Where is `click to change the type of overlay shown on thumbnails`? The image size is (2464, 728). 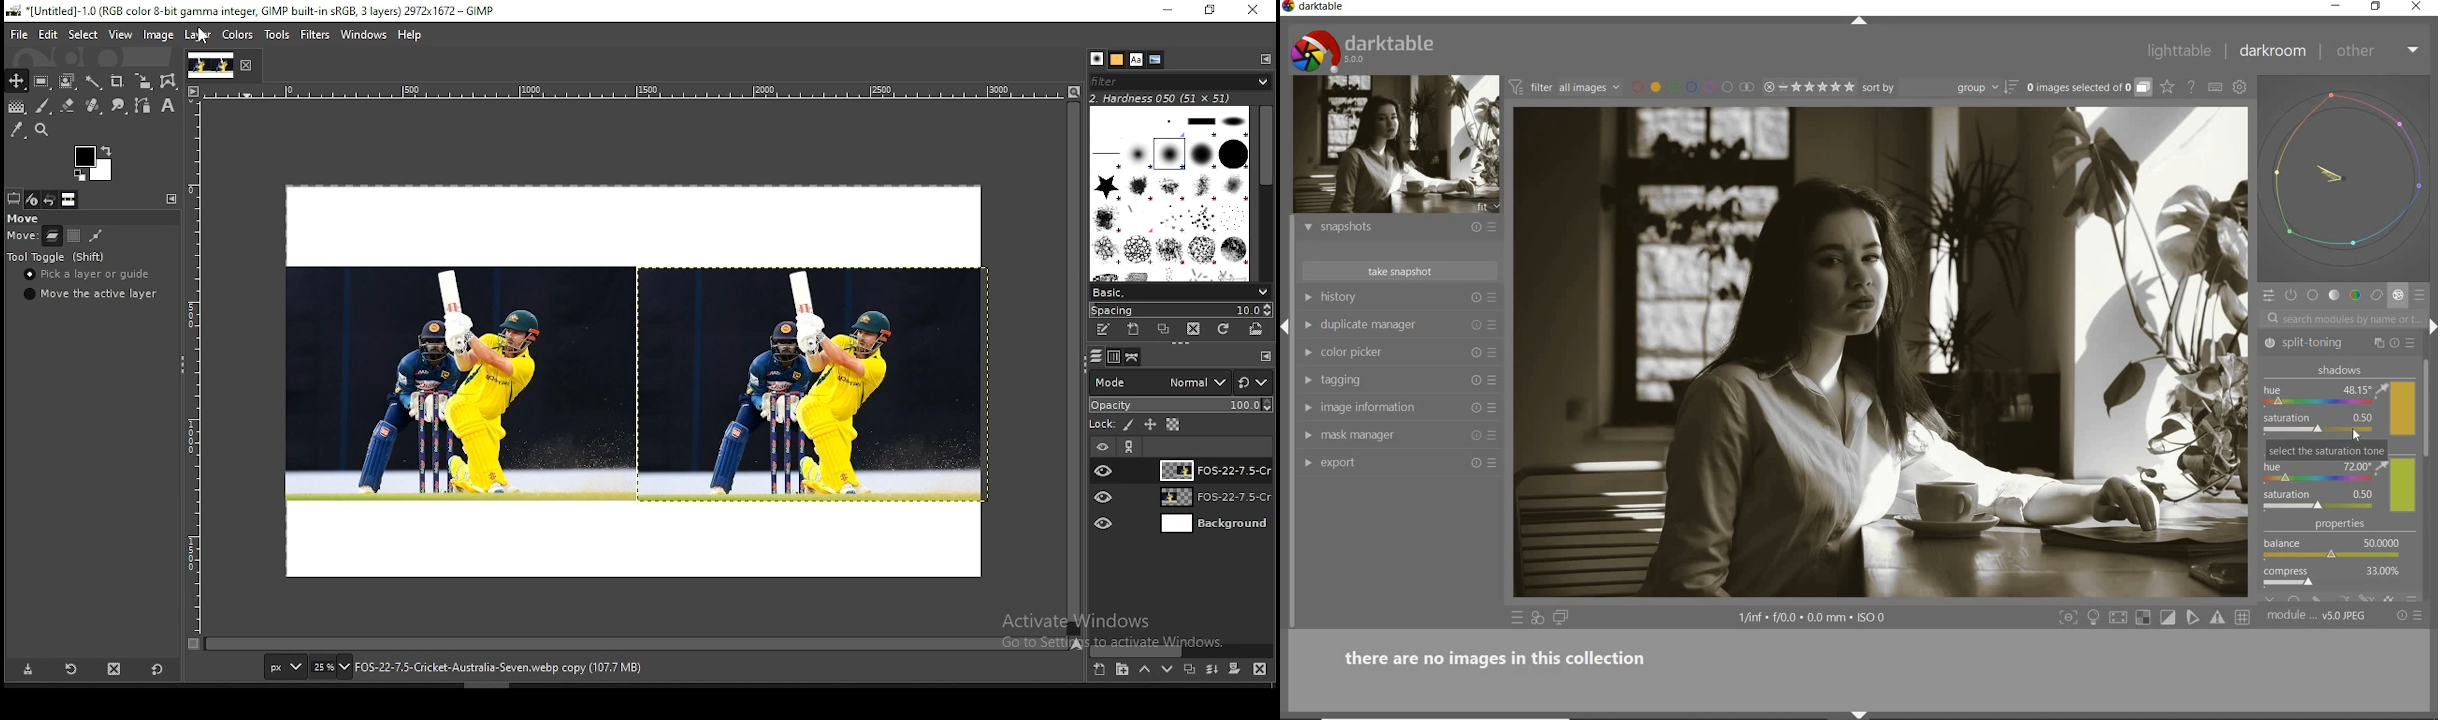
click to change the type of overlay shown on thumbnails is located at coordinates (2168, 88).